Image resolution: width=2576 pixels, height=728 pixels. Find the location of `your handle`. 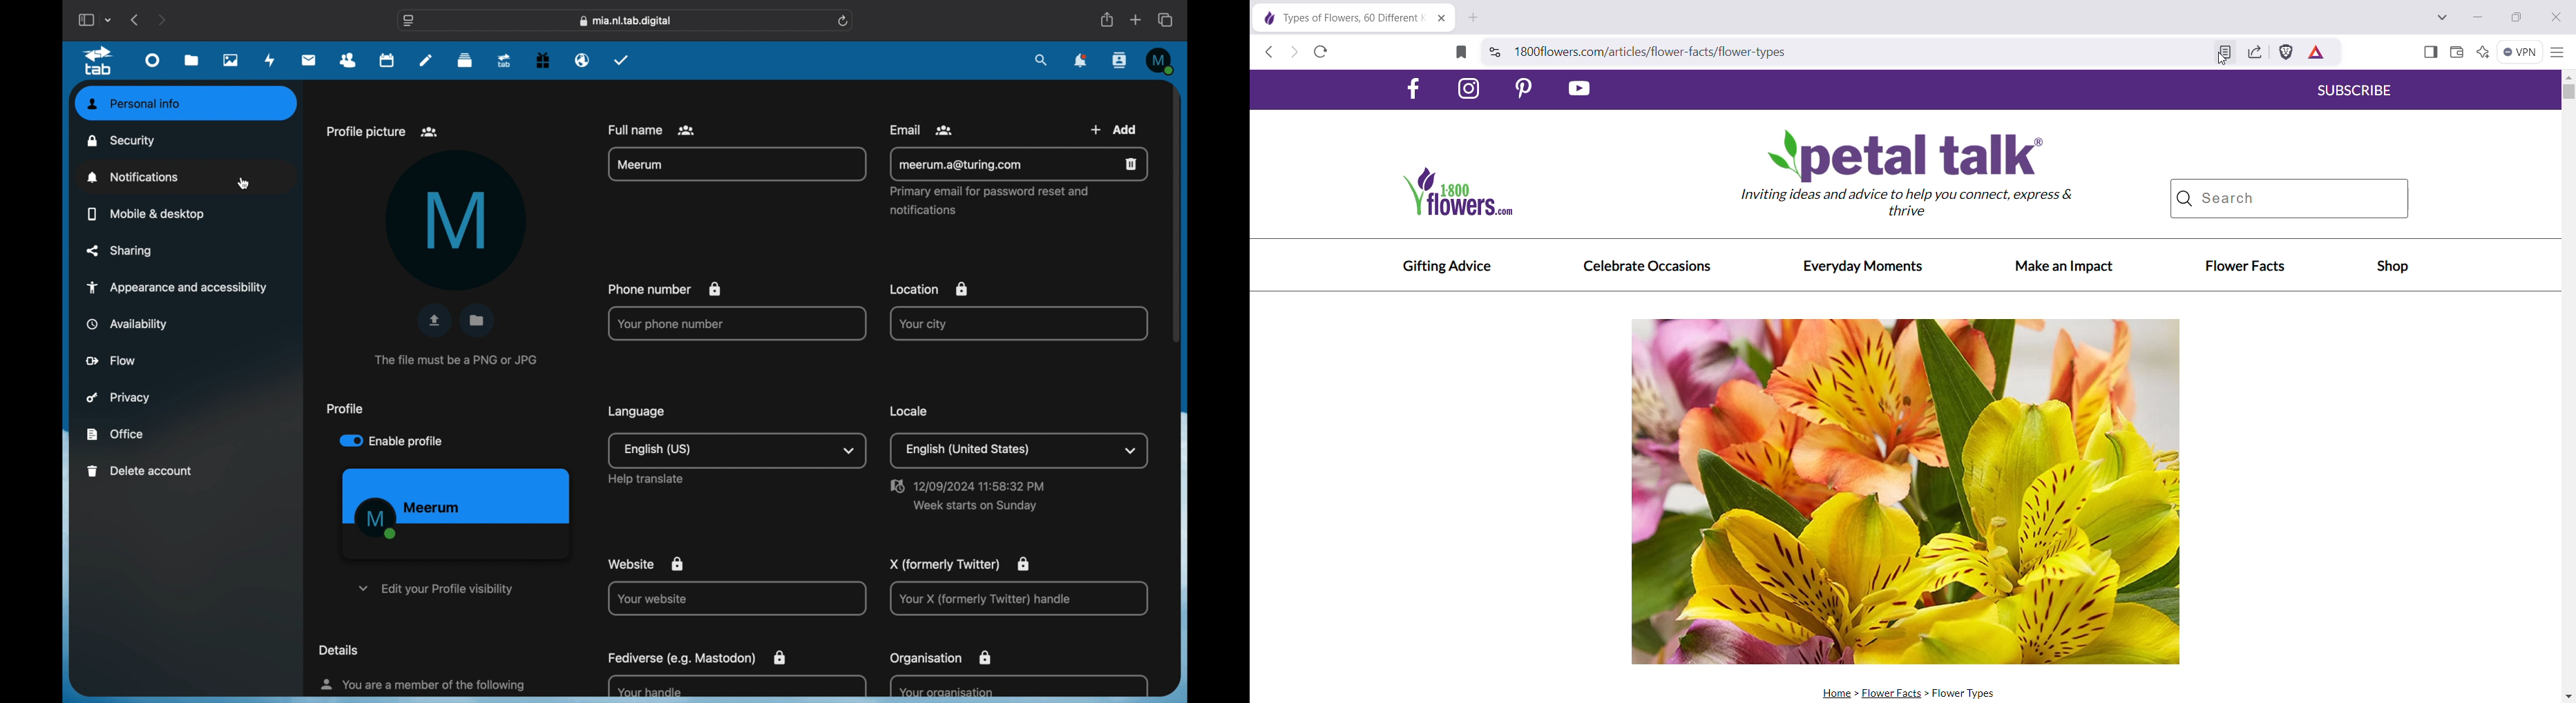

your handle is located at coordinates (650, 692).